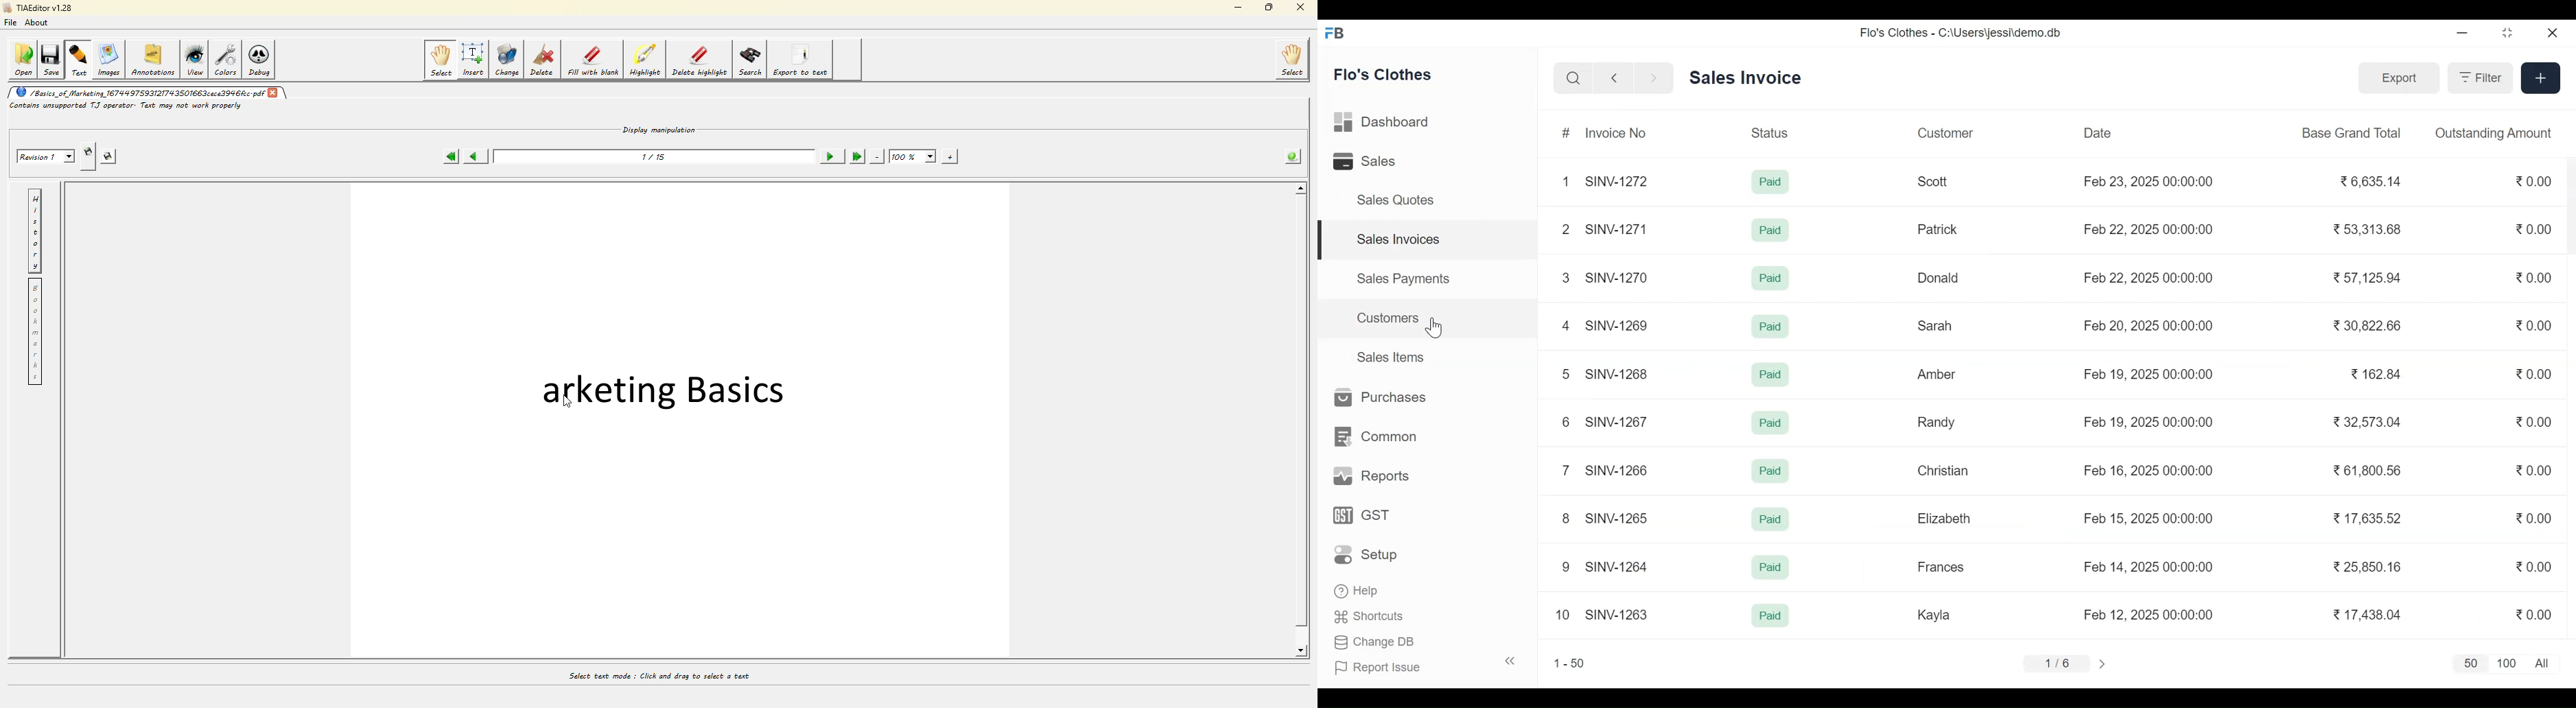 This screenshot has width=2576, height=728. What do you see at coordinates (2367, 470) in the screenshot?
I see `61,800.56` at bounding box center [2367, 470].